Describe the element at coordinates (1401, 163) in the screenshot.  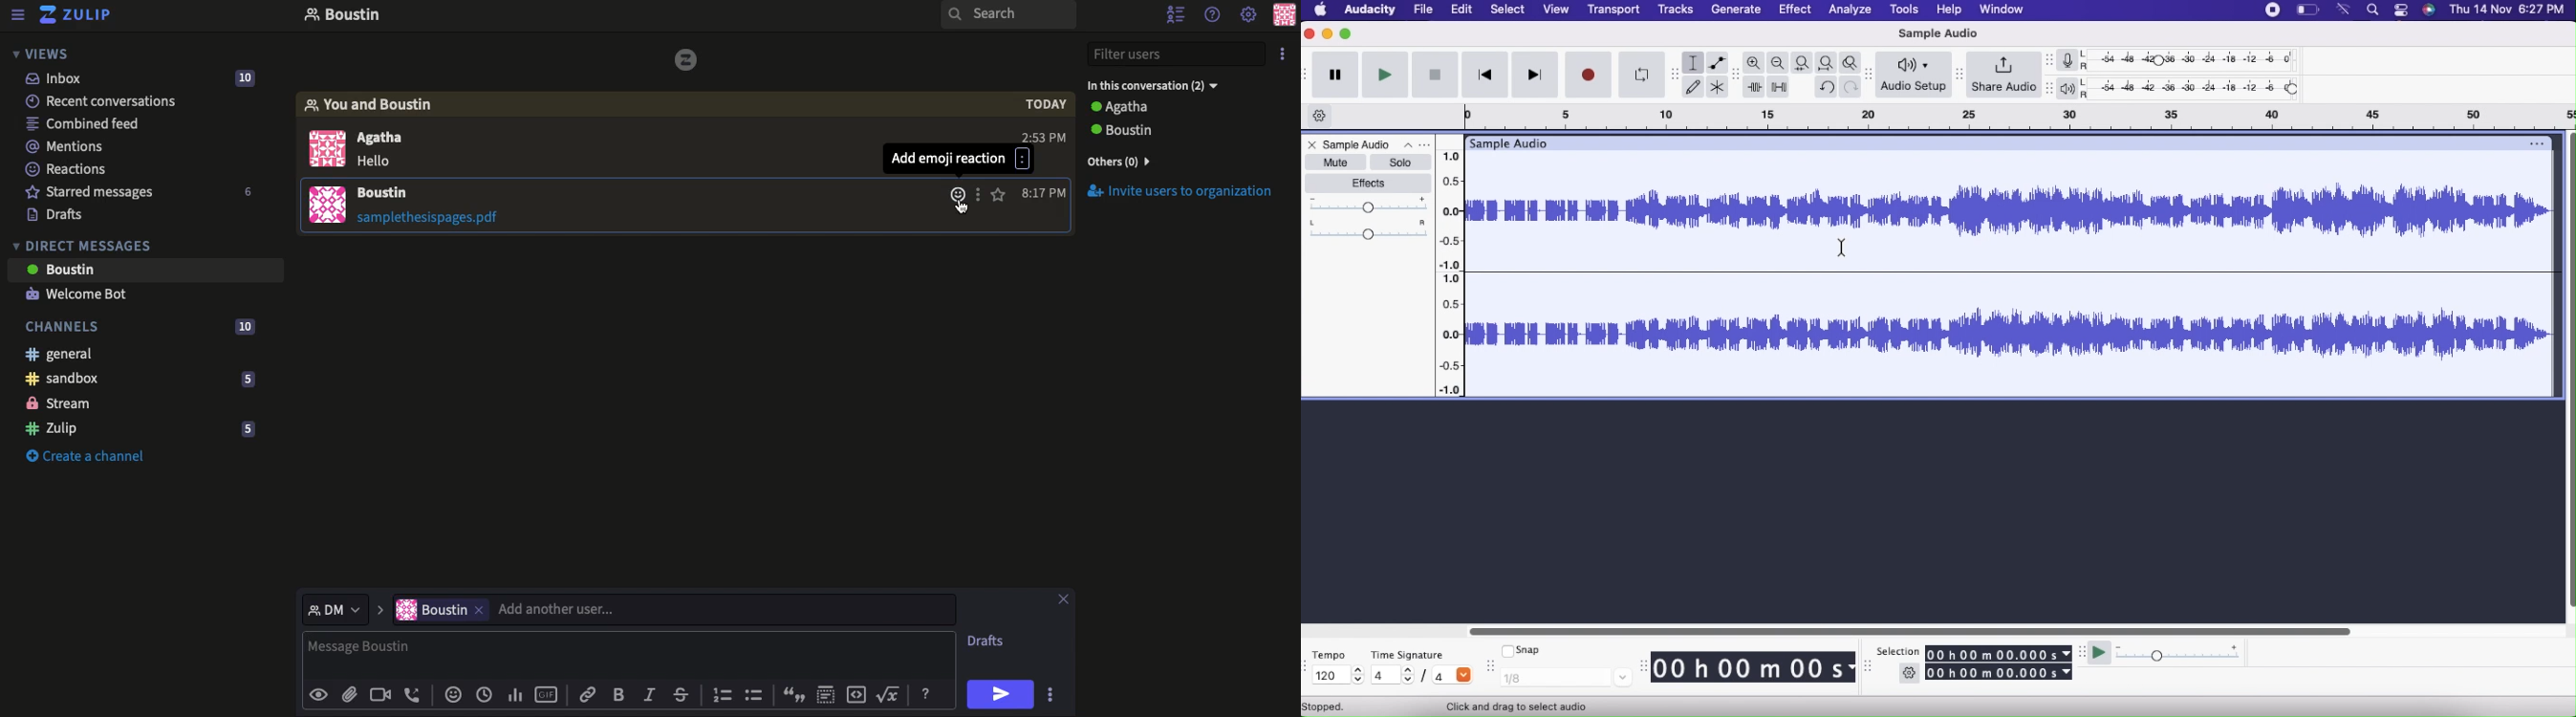
I see `Solo` at that location.